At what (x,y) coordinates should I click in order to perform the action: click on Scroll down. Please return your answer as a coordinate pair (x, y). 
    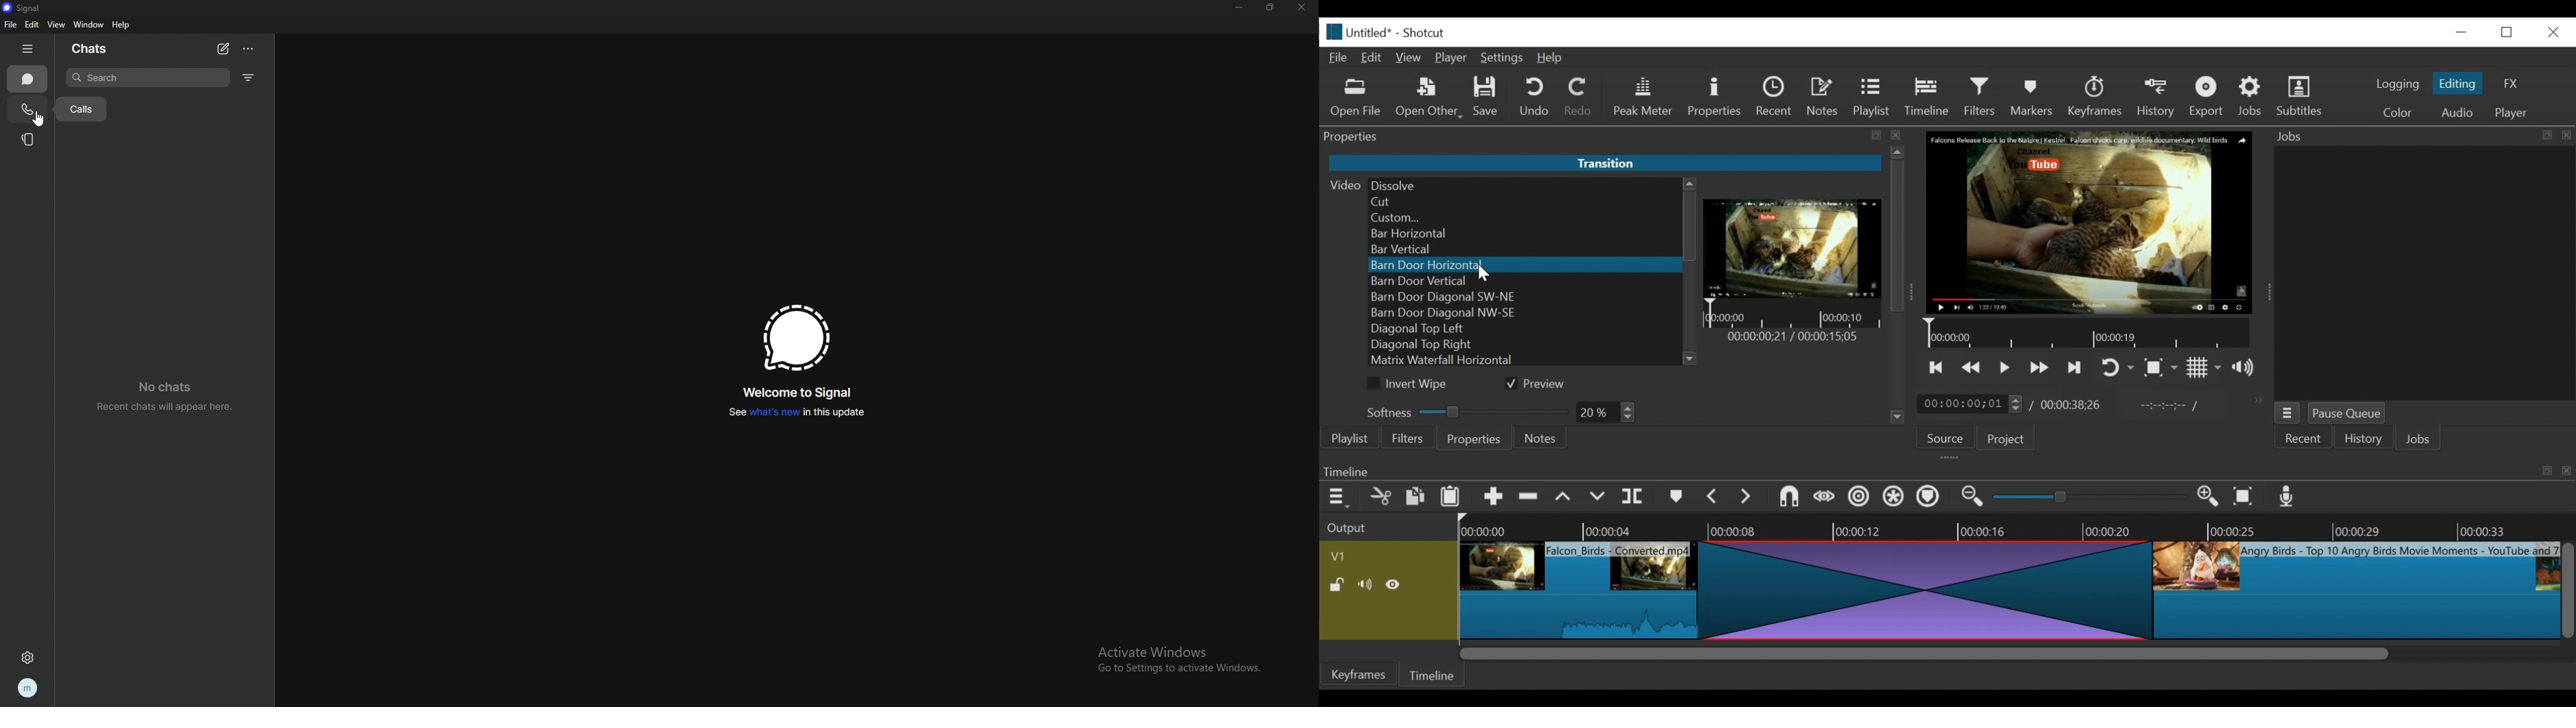
    Looking at the image, I should click on (1691, 359).